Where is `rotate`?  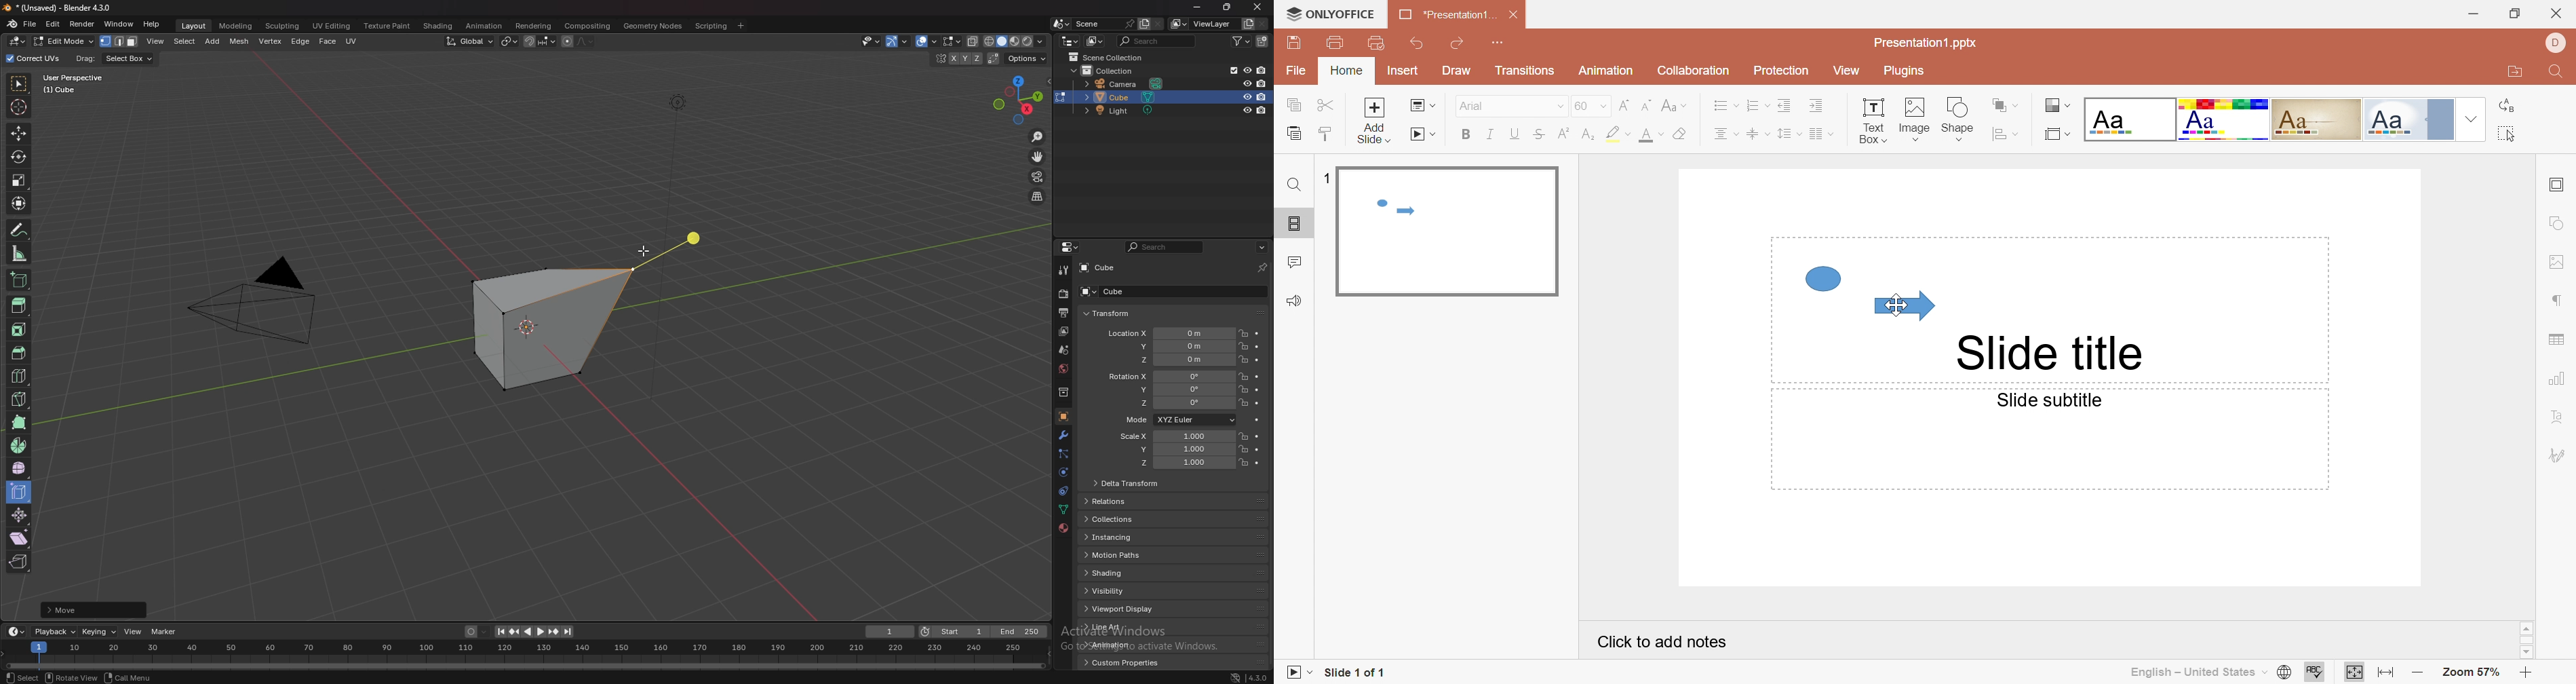 rotate is located at coordinates (18, 157).